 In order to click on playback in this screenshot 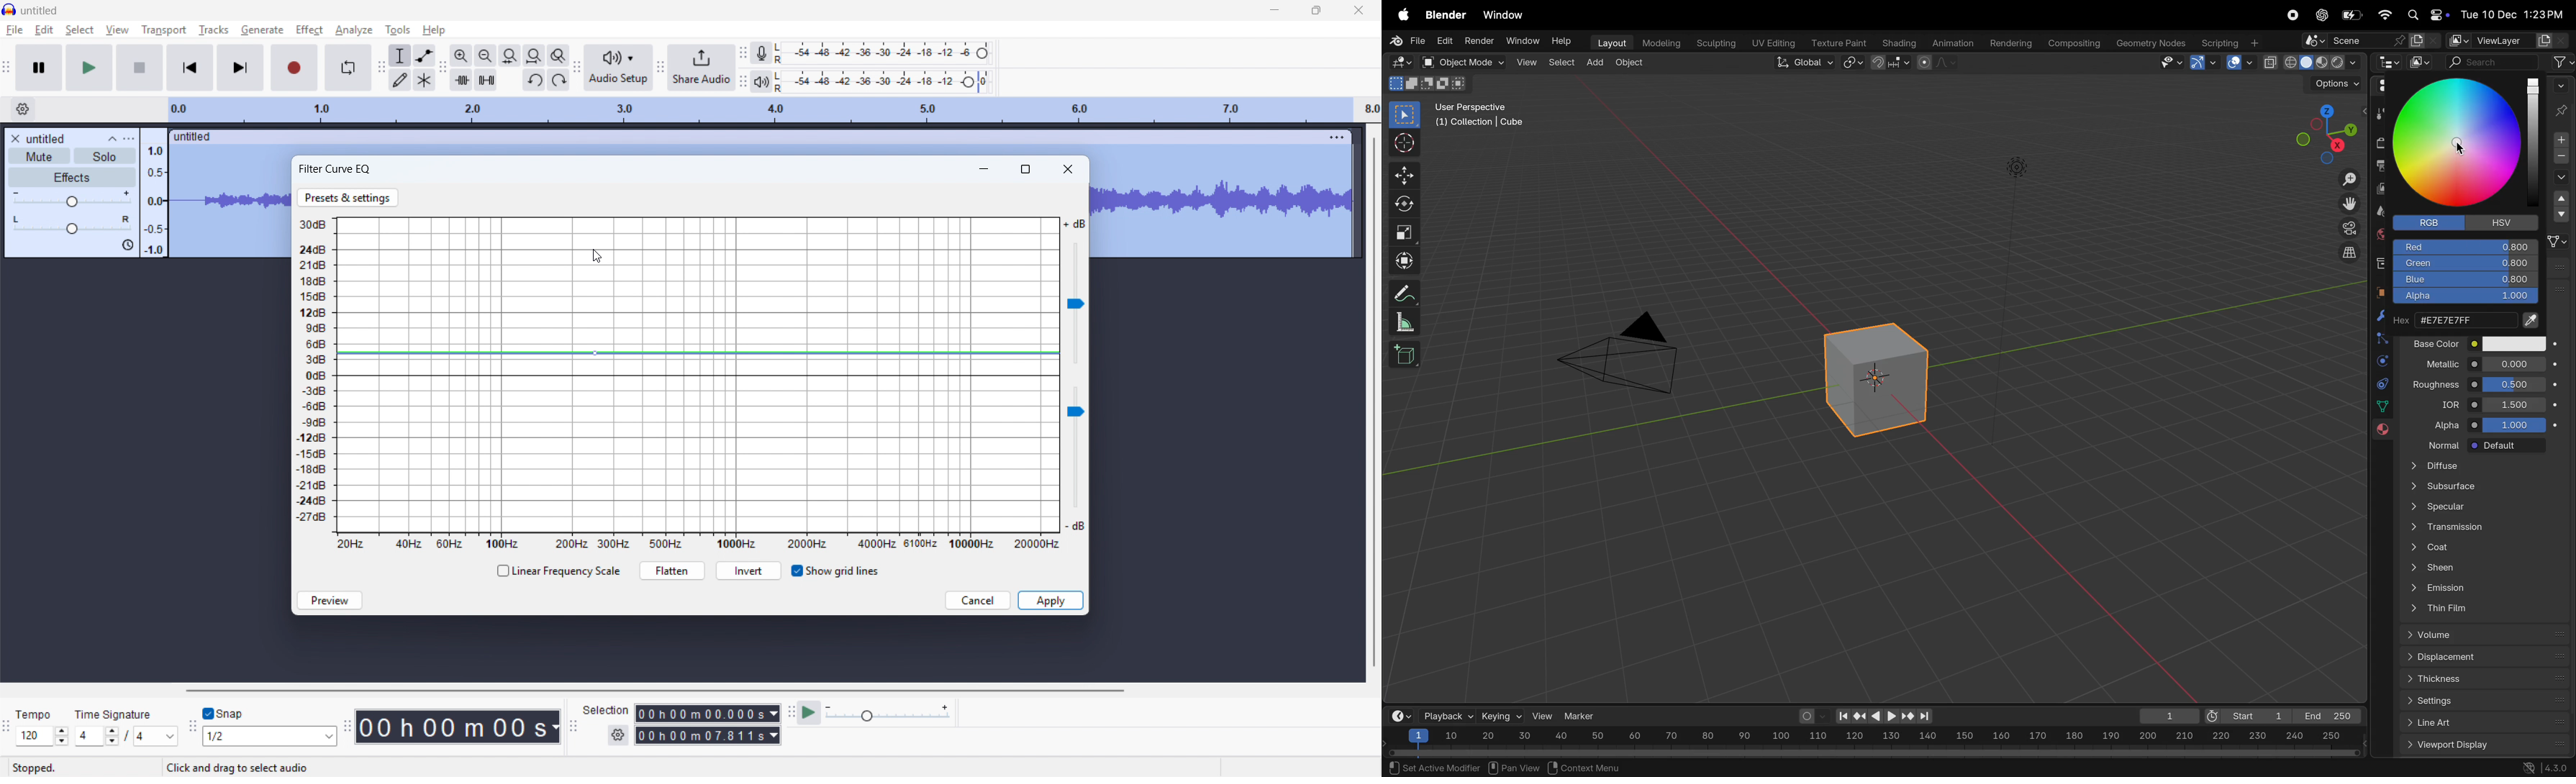, I will do `click(1446, 715)`.